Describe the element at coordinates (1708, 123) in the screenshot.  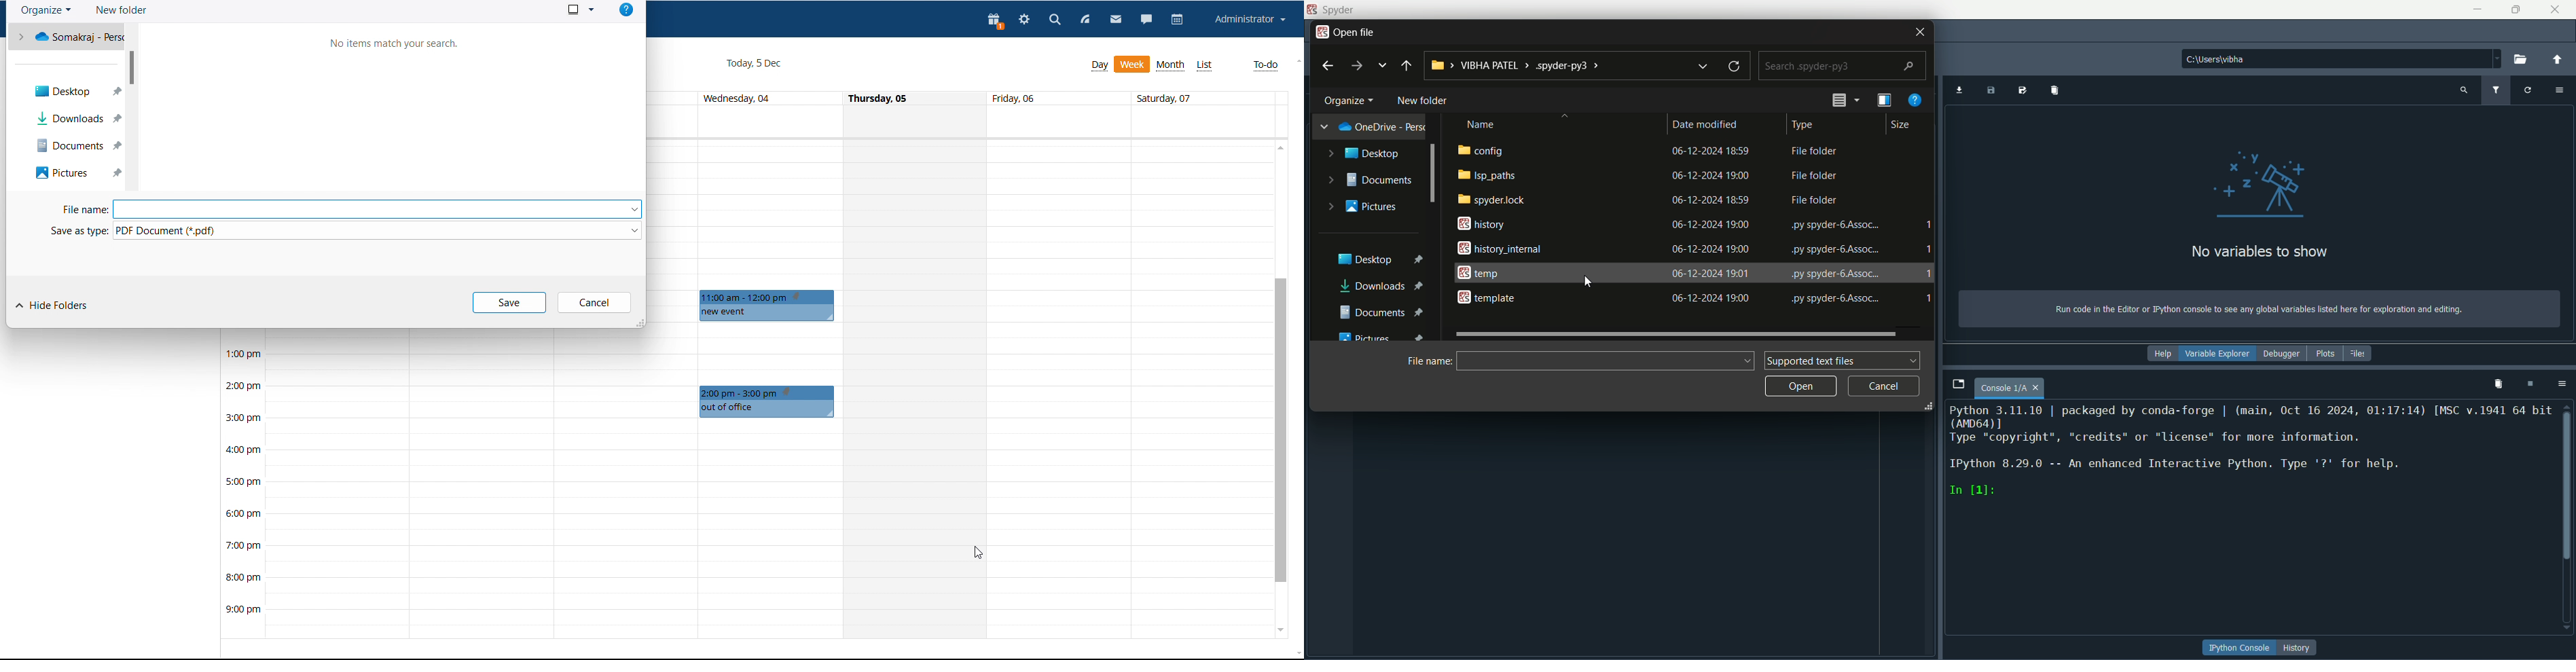
I see `date modified` at that location.